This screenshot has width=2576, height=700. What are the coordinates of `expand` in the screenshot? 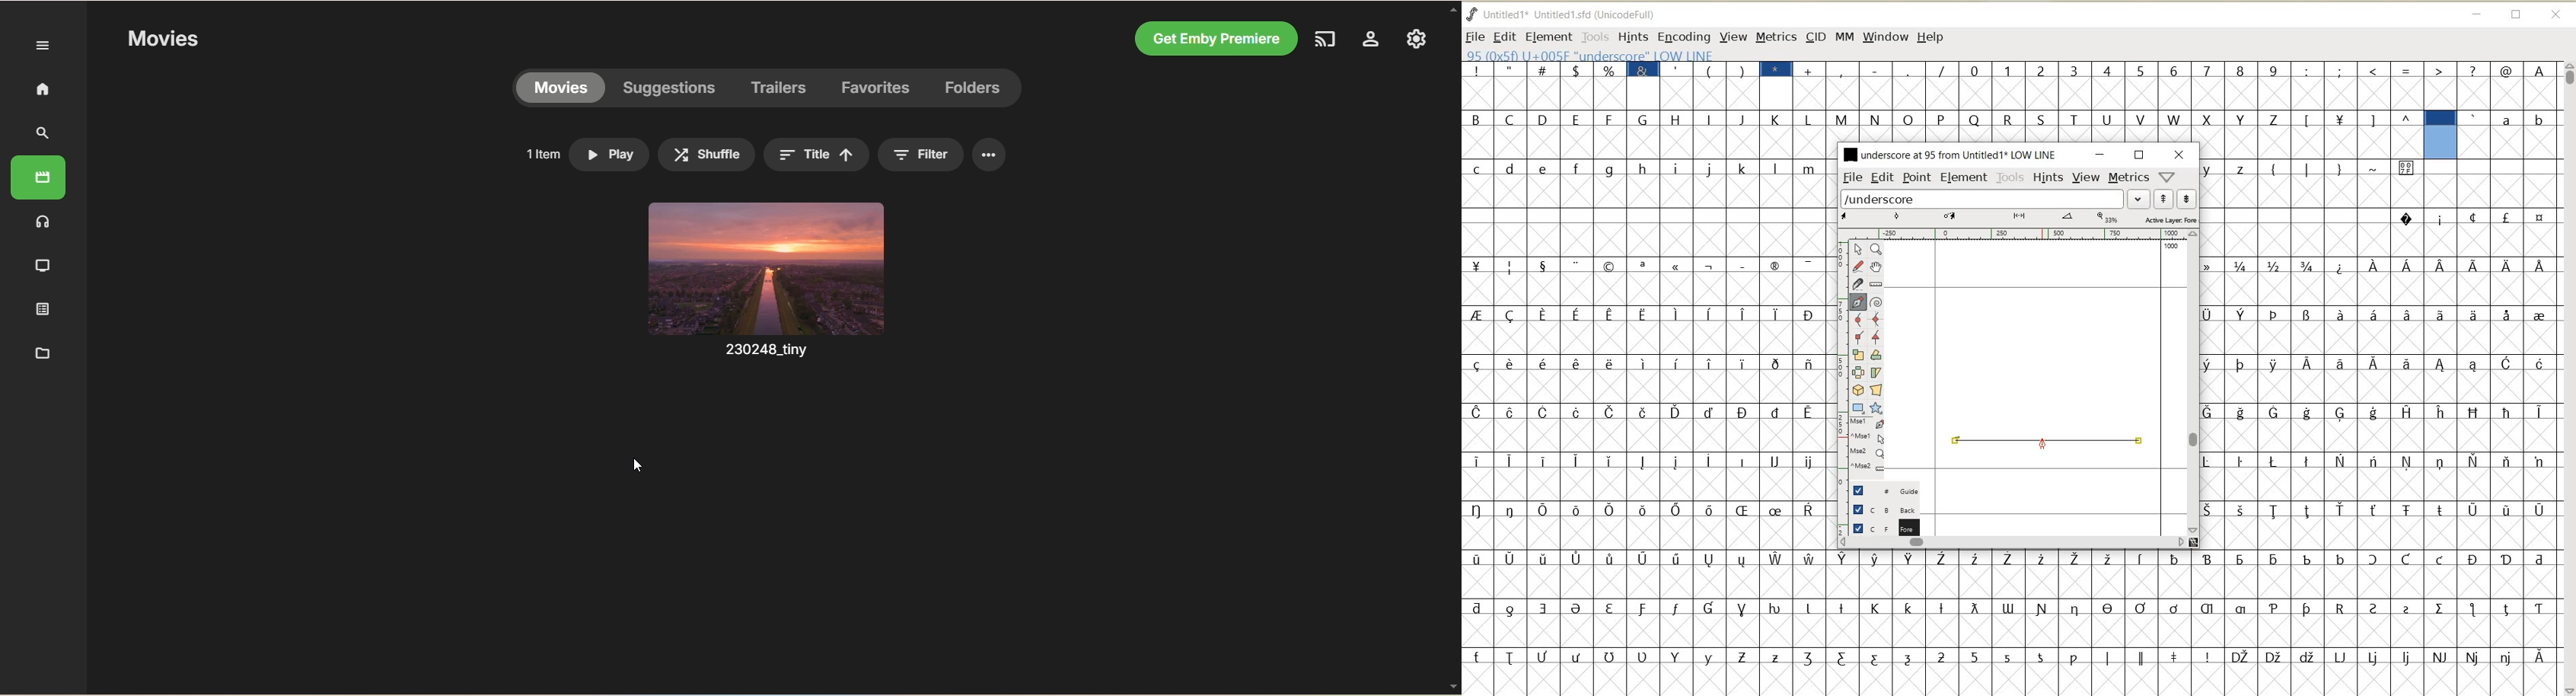 It's located at (40, 45).